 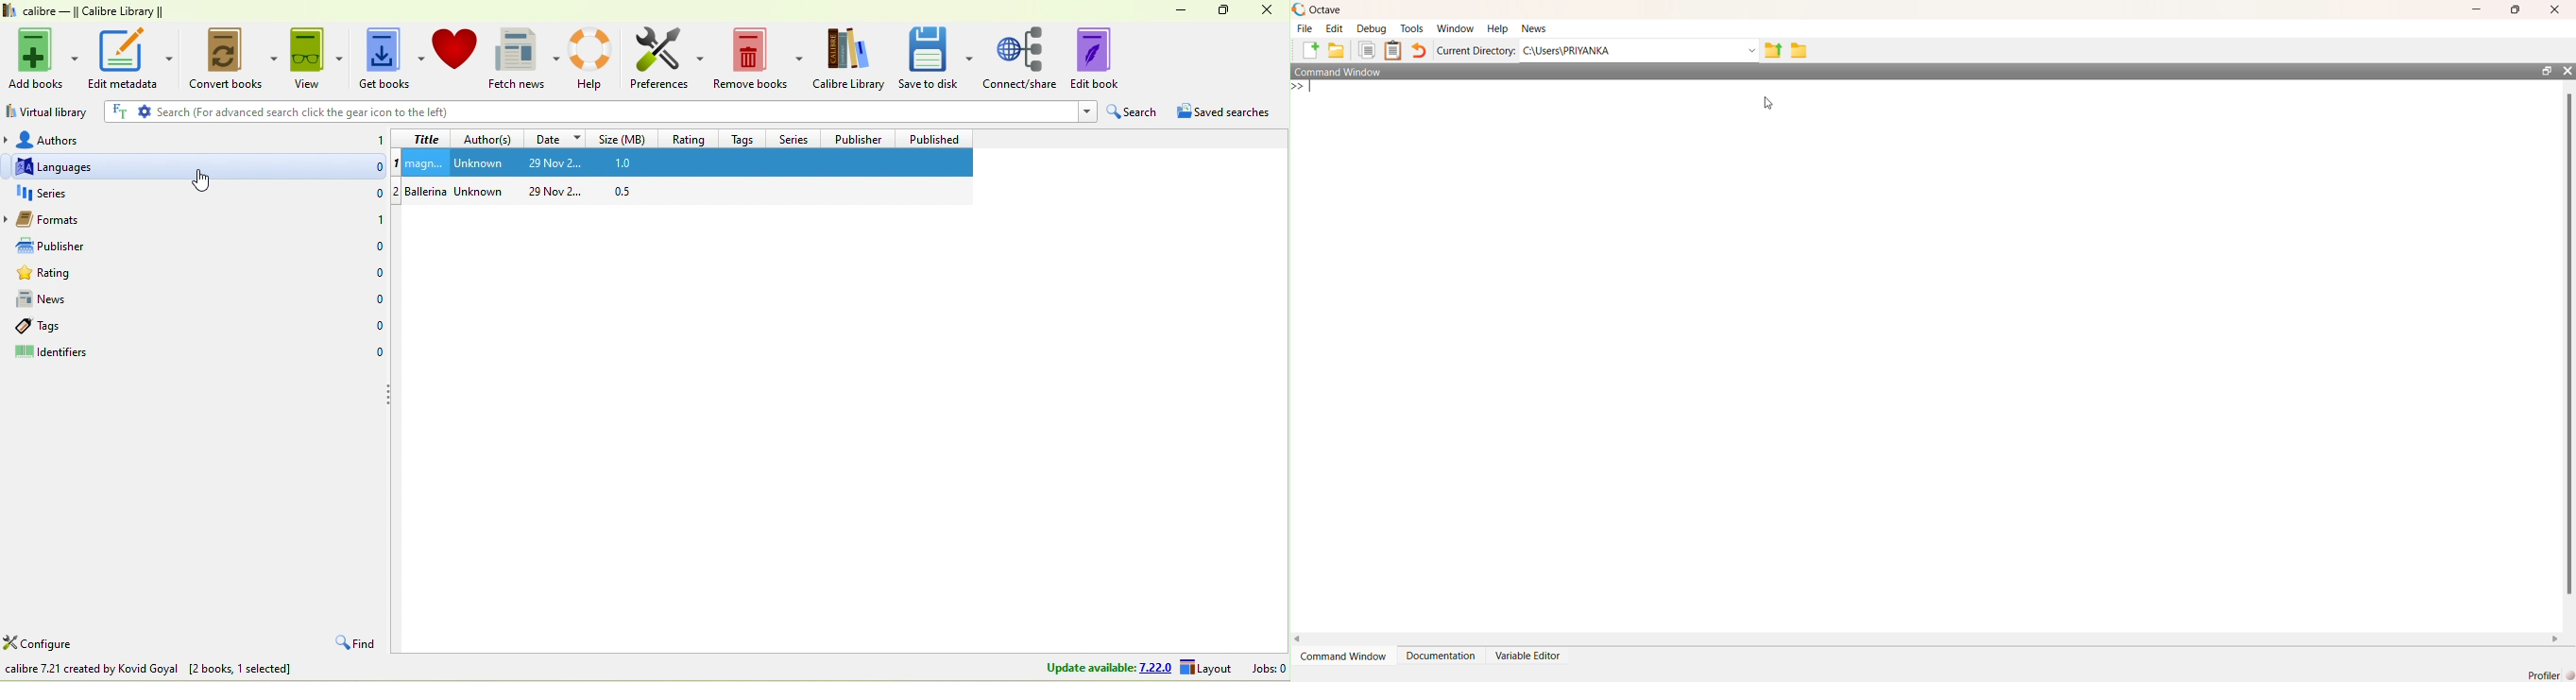 What do you see at coordinates (1269, 12) in the screenshot?
I see `close` at bounding box center [1269, 12].